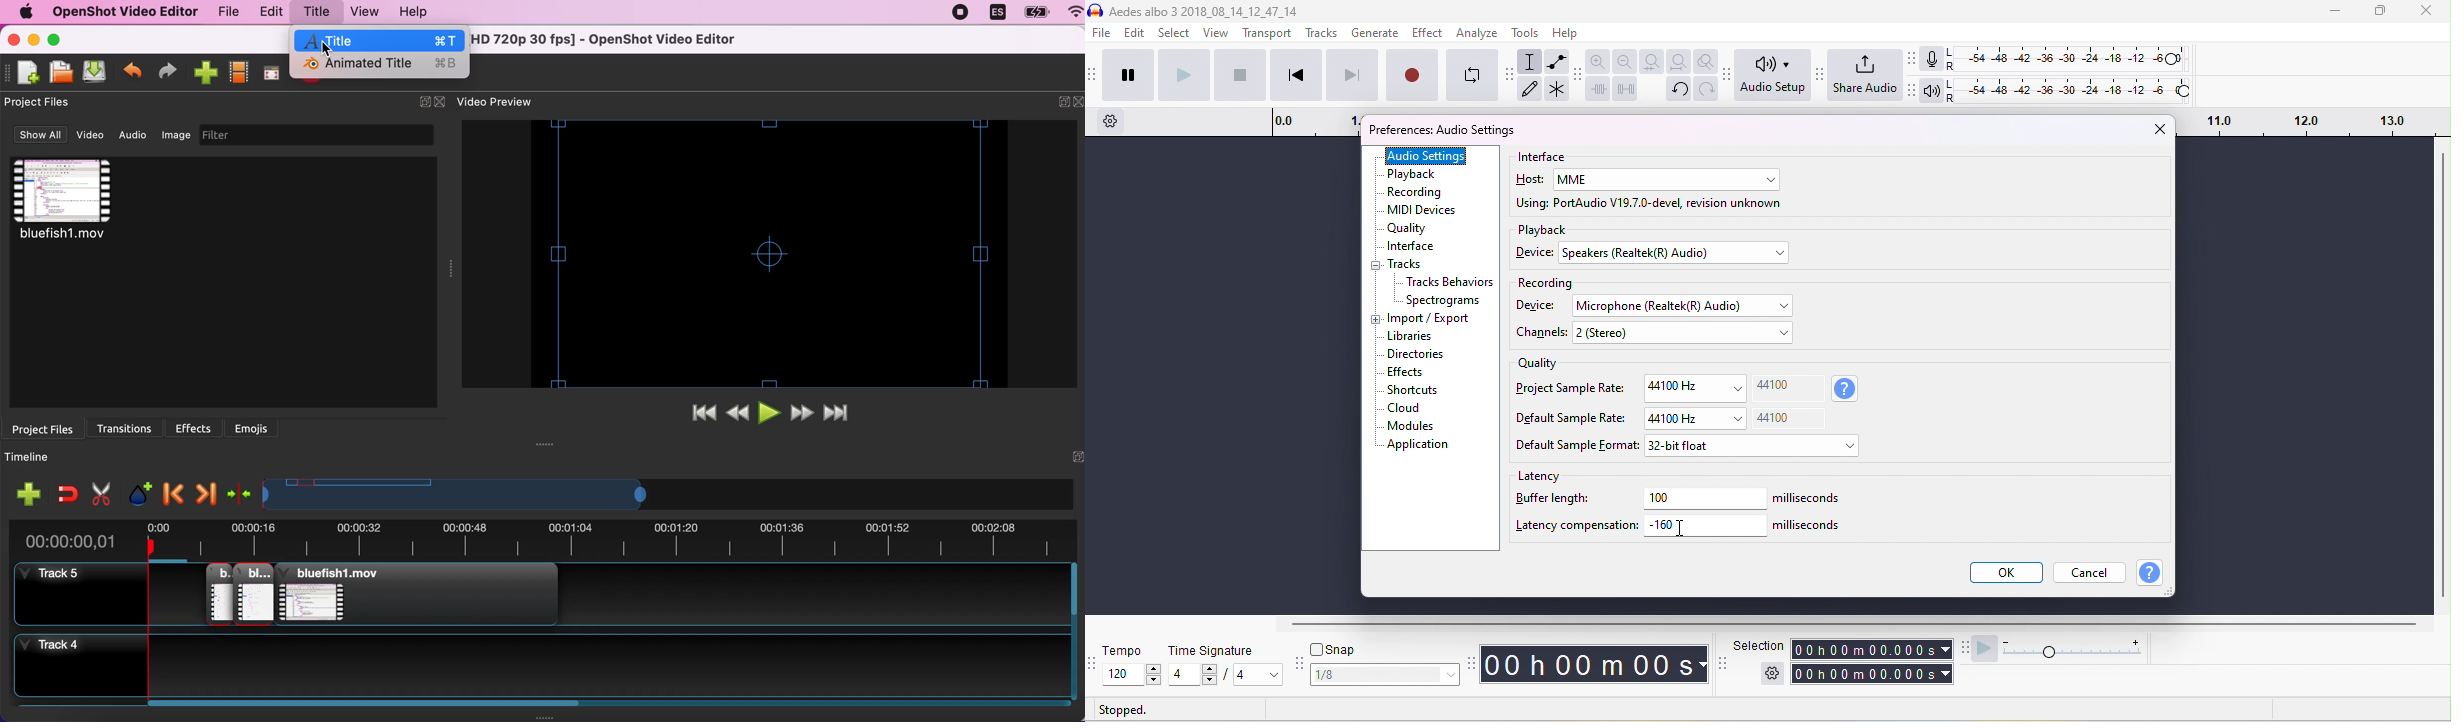 This screenshot has width=2464, height=728. What do you see at coordinates (1685, 335) in the screenshot?
I see `select channels` at bounding box center [1685, 335].